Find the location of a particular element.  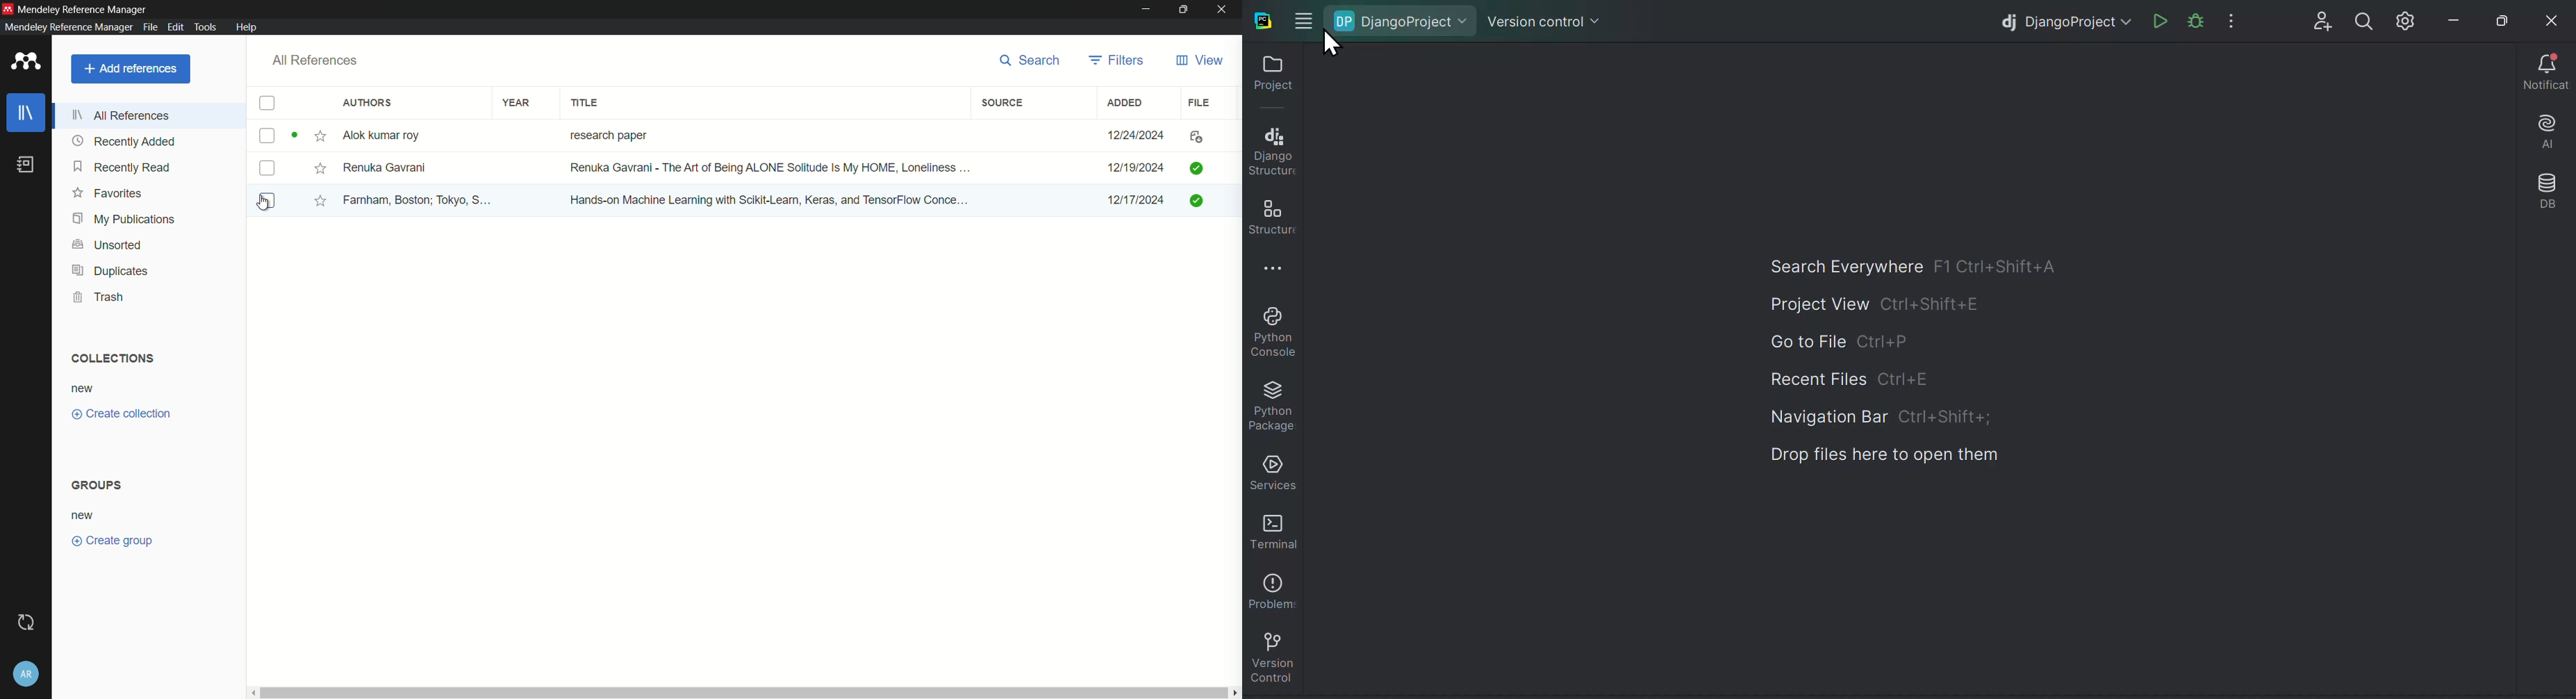

add reference is located at coordinates (131, 69).